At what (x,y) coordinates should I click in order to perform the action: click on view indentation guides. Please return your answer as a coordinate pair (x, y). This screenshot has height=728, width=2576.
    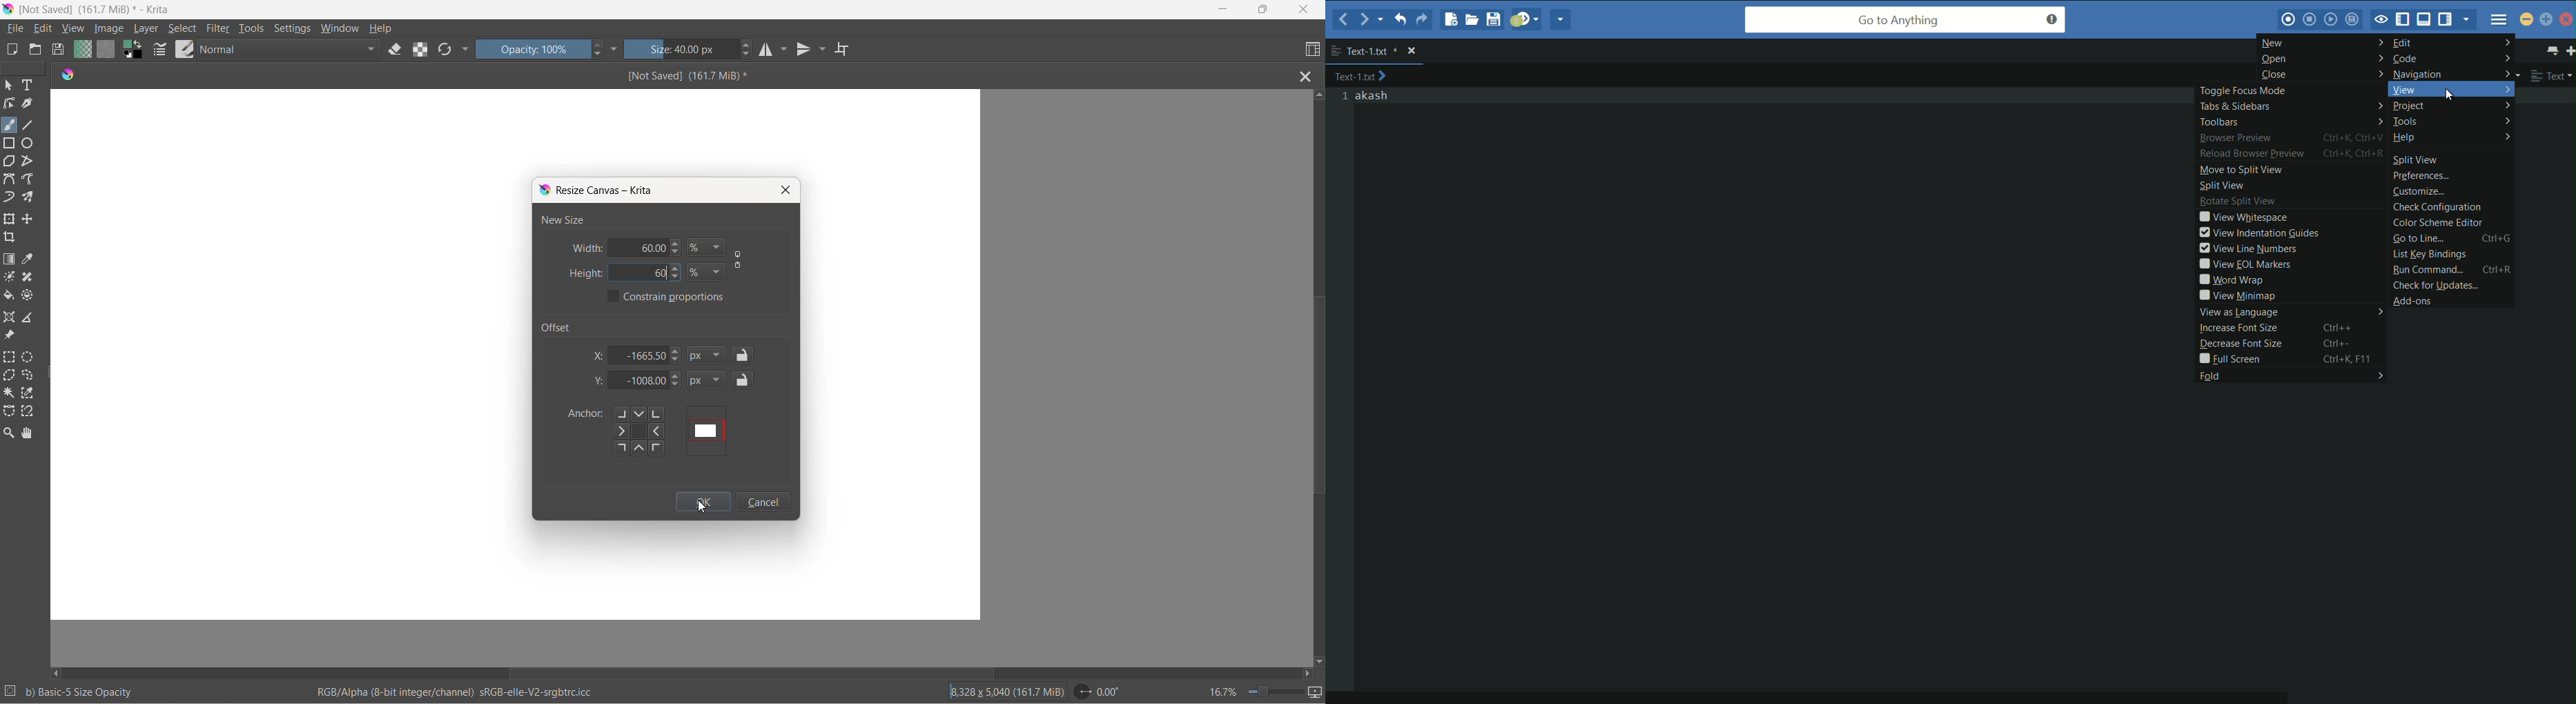
    Looking at the image, I should click on (2292, 232).